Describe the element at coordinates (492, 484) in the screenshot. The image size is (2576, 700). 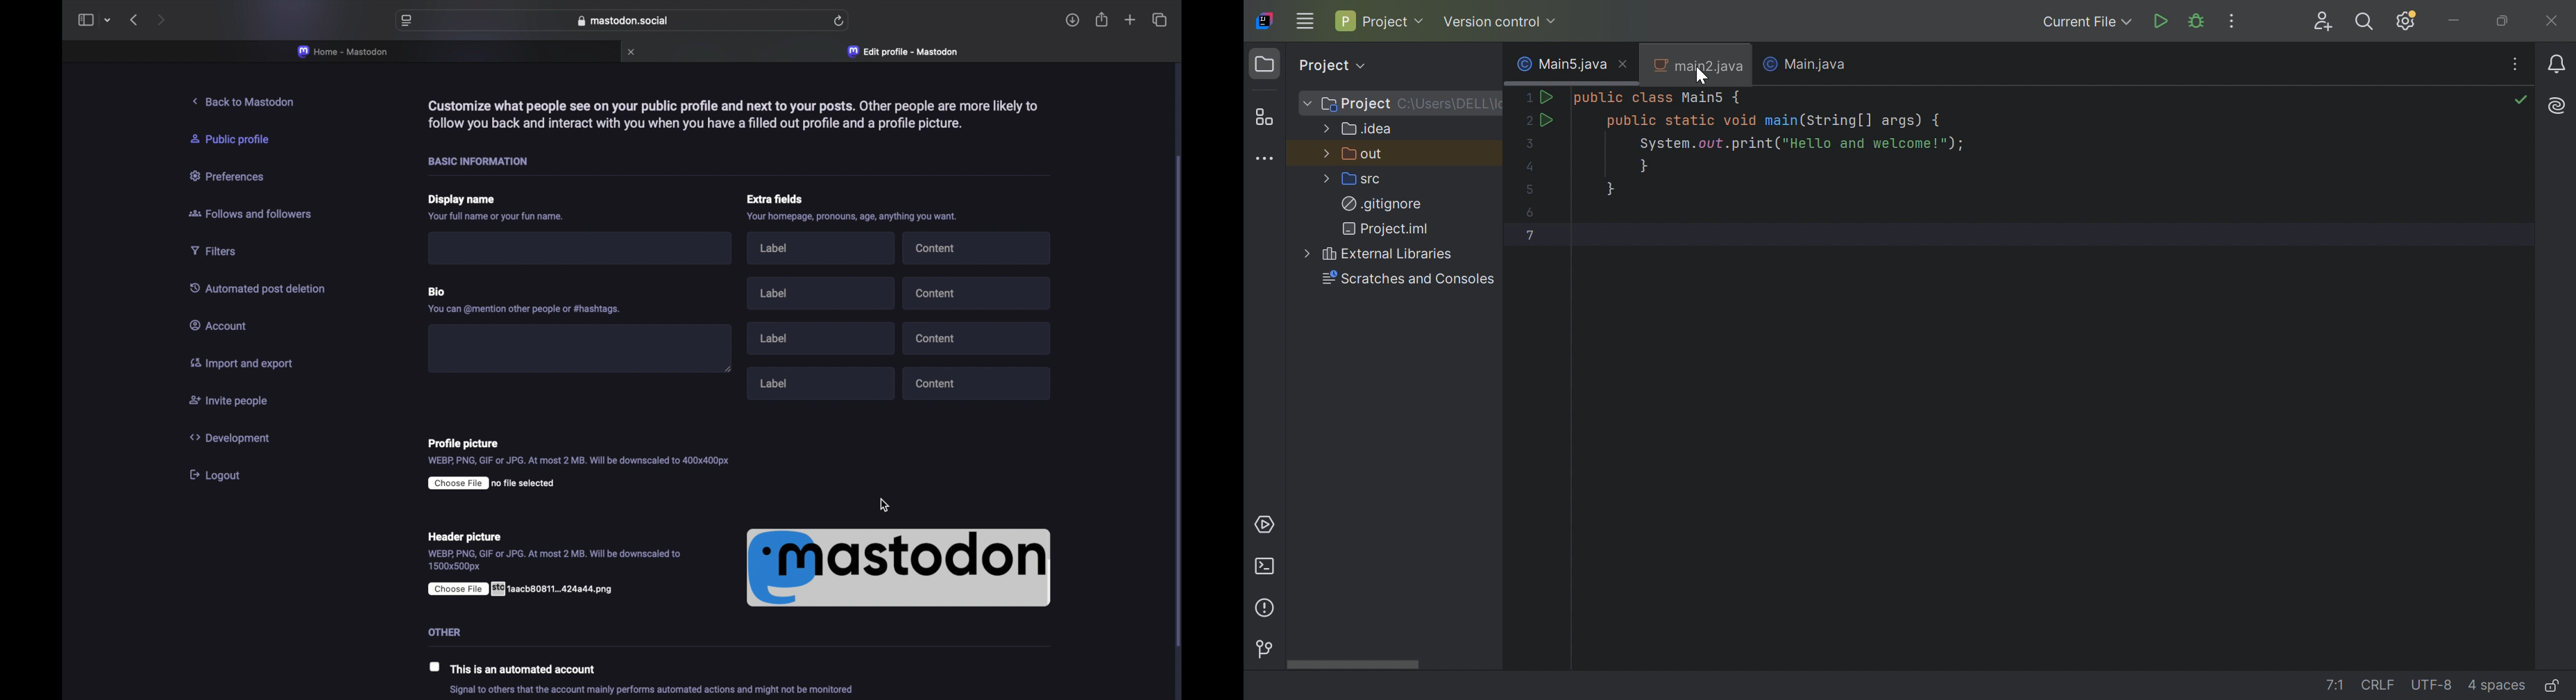
I see `no file selected` at that location.